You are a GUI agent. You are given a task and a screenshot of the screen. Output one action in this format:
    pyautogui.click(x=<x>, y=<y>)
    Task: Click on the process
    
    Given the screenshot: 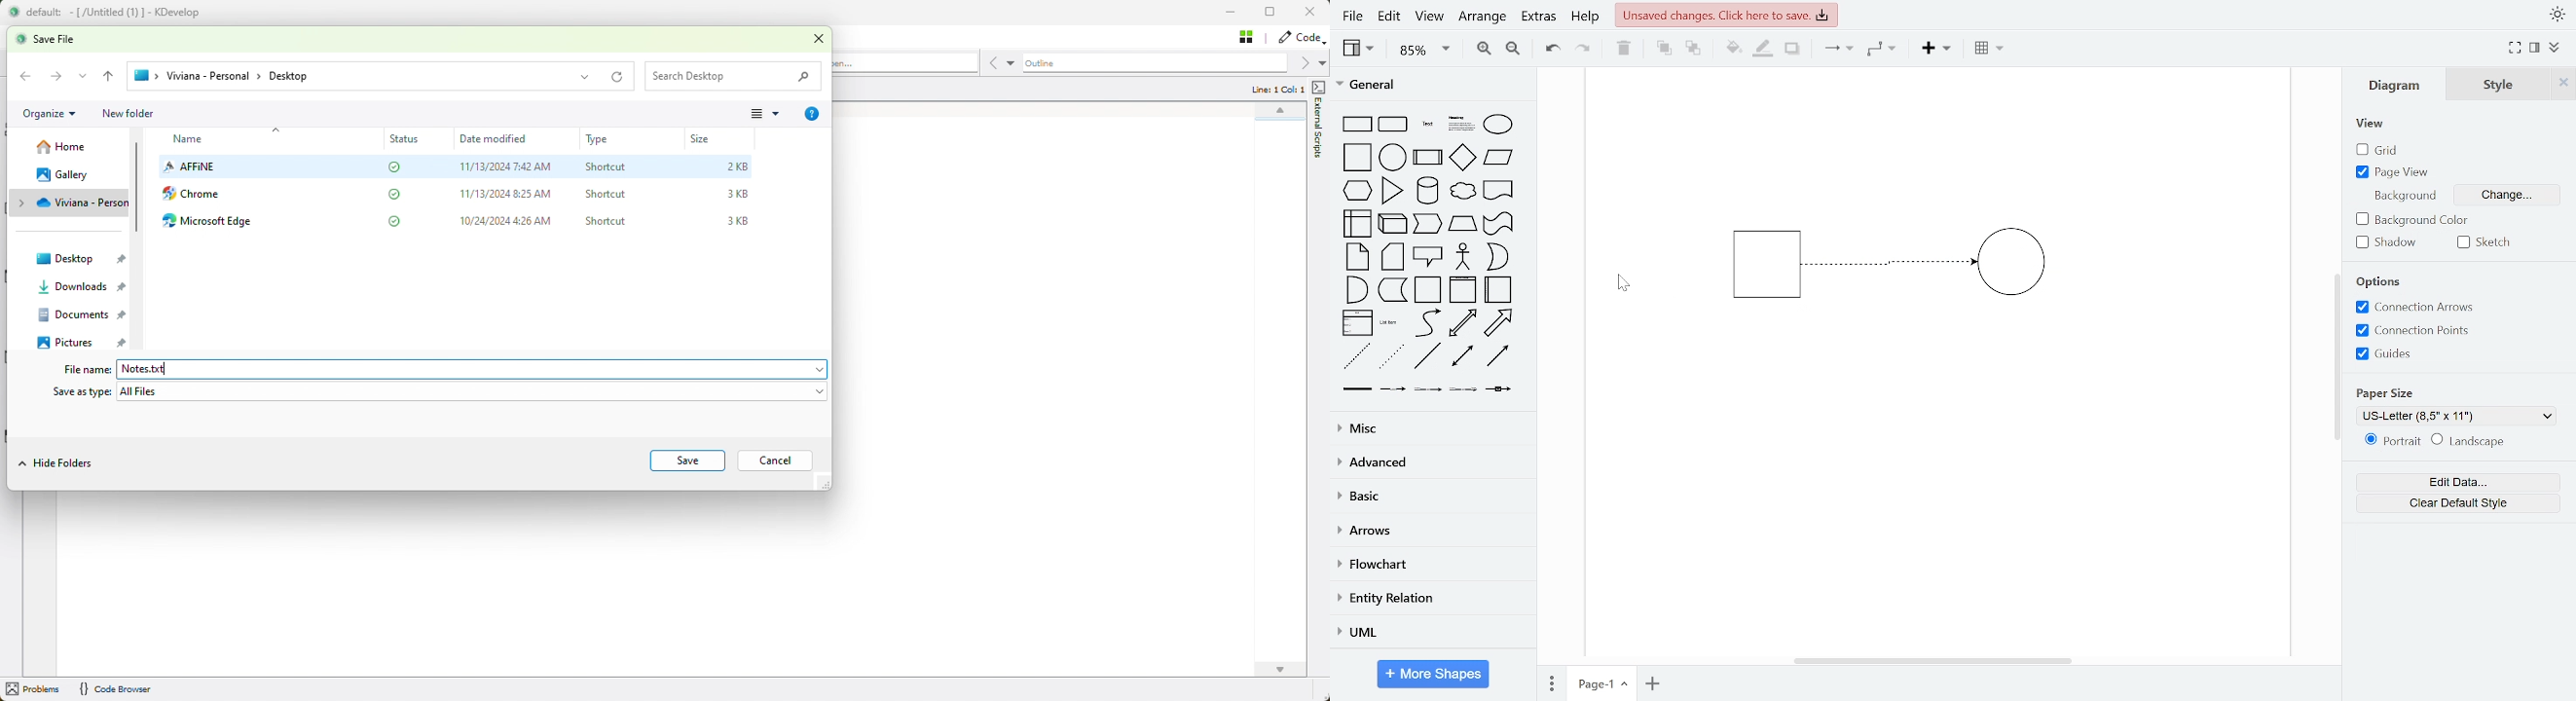 What is the action you would take?
    pyautogui.click(x=1428, y=159)
    